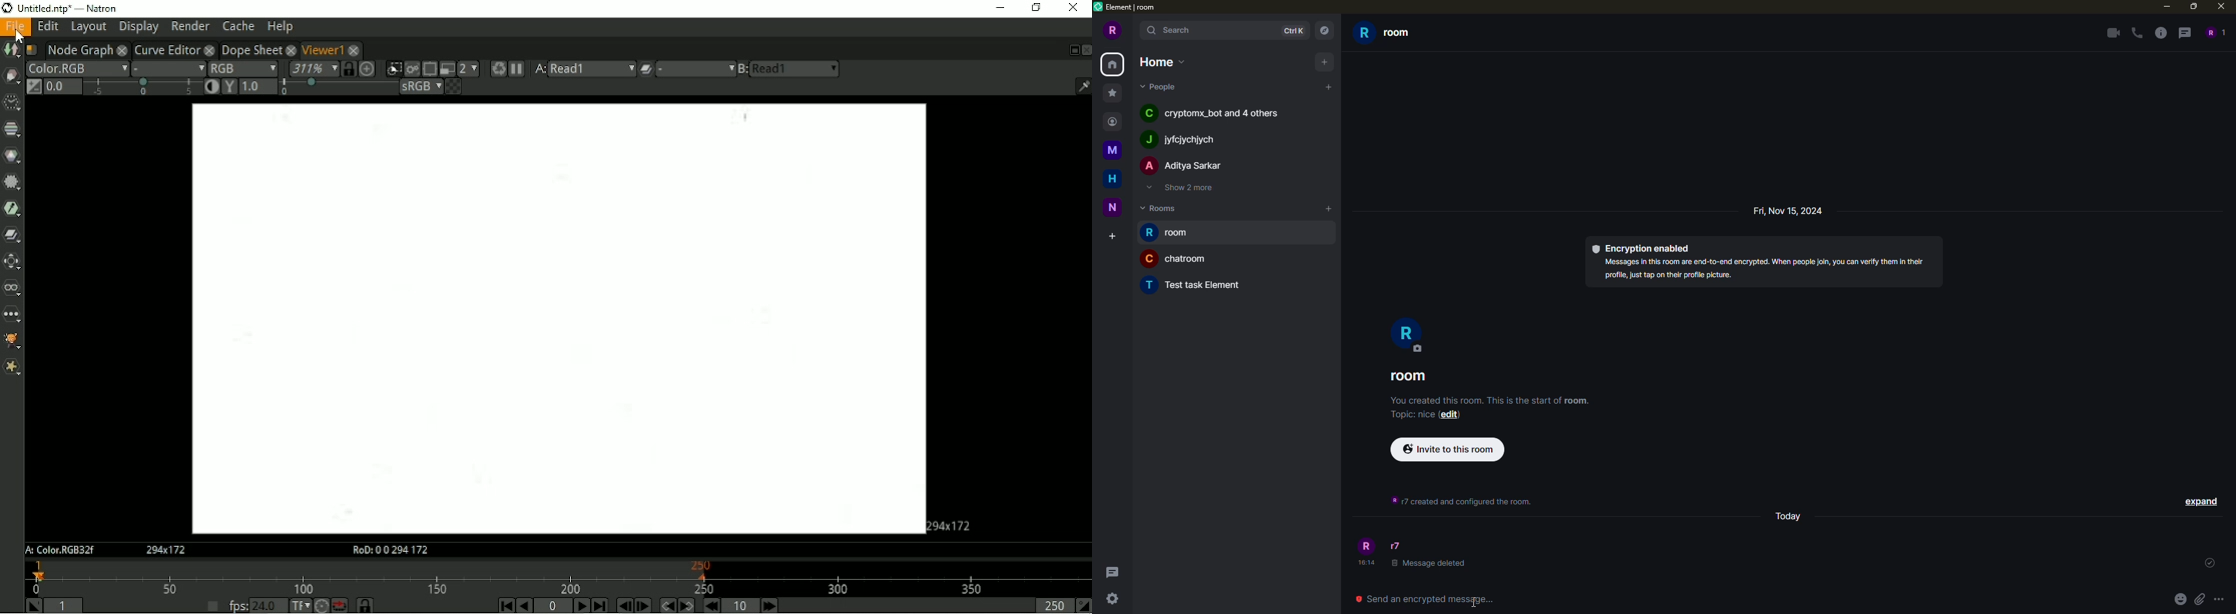 The image size is (2240, 616). What do you see at coordinates (251, 48) in the screenshot?
I see `Dope Sheet` at bounding box center [251, 48].